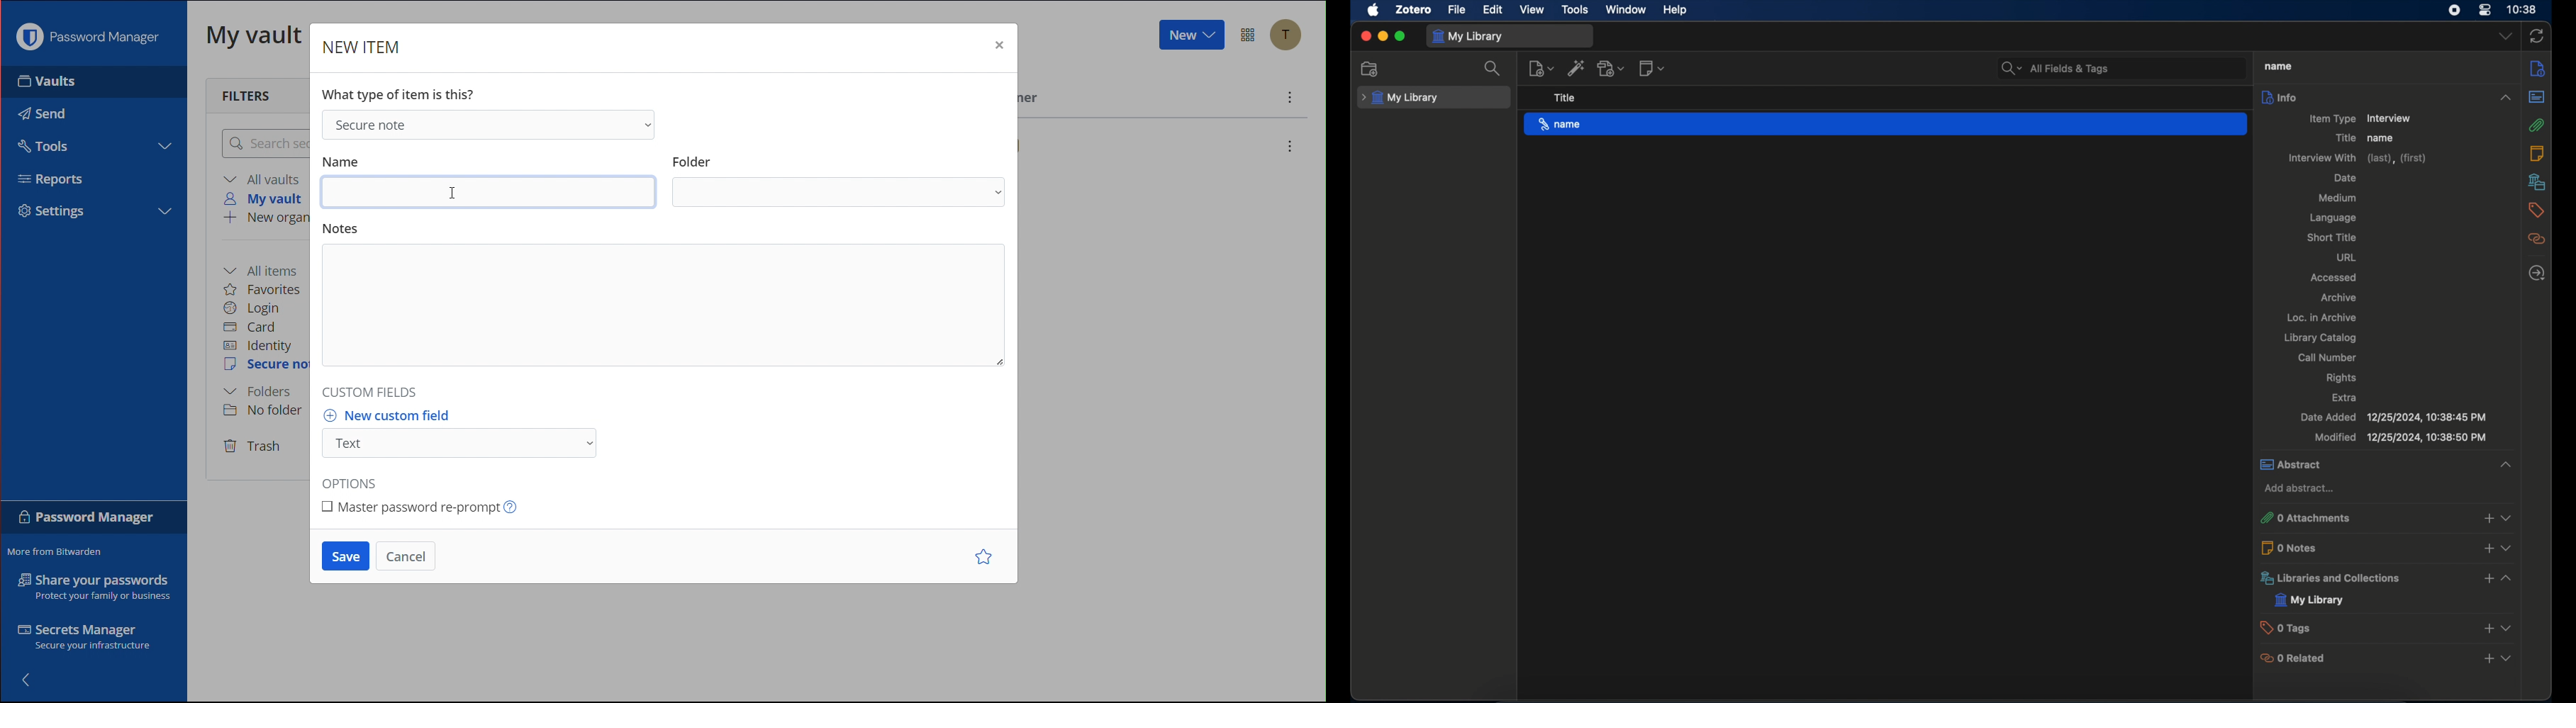 The image size is (2576, 728). Describe the element at coordinates (986, 558) in the screenshot. I see `Star` at that location.